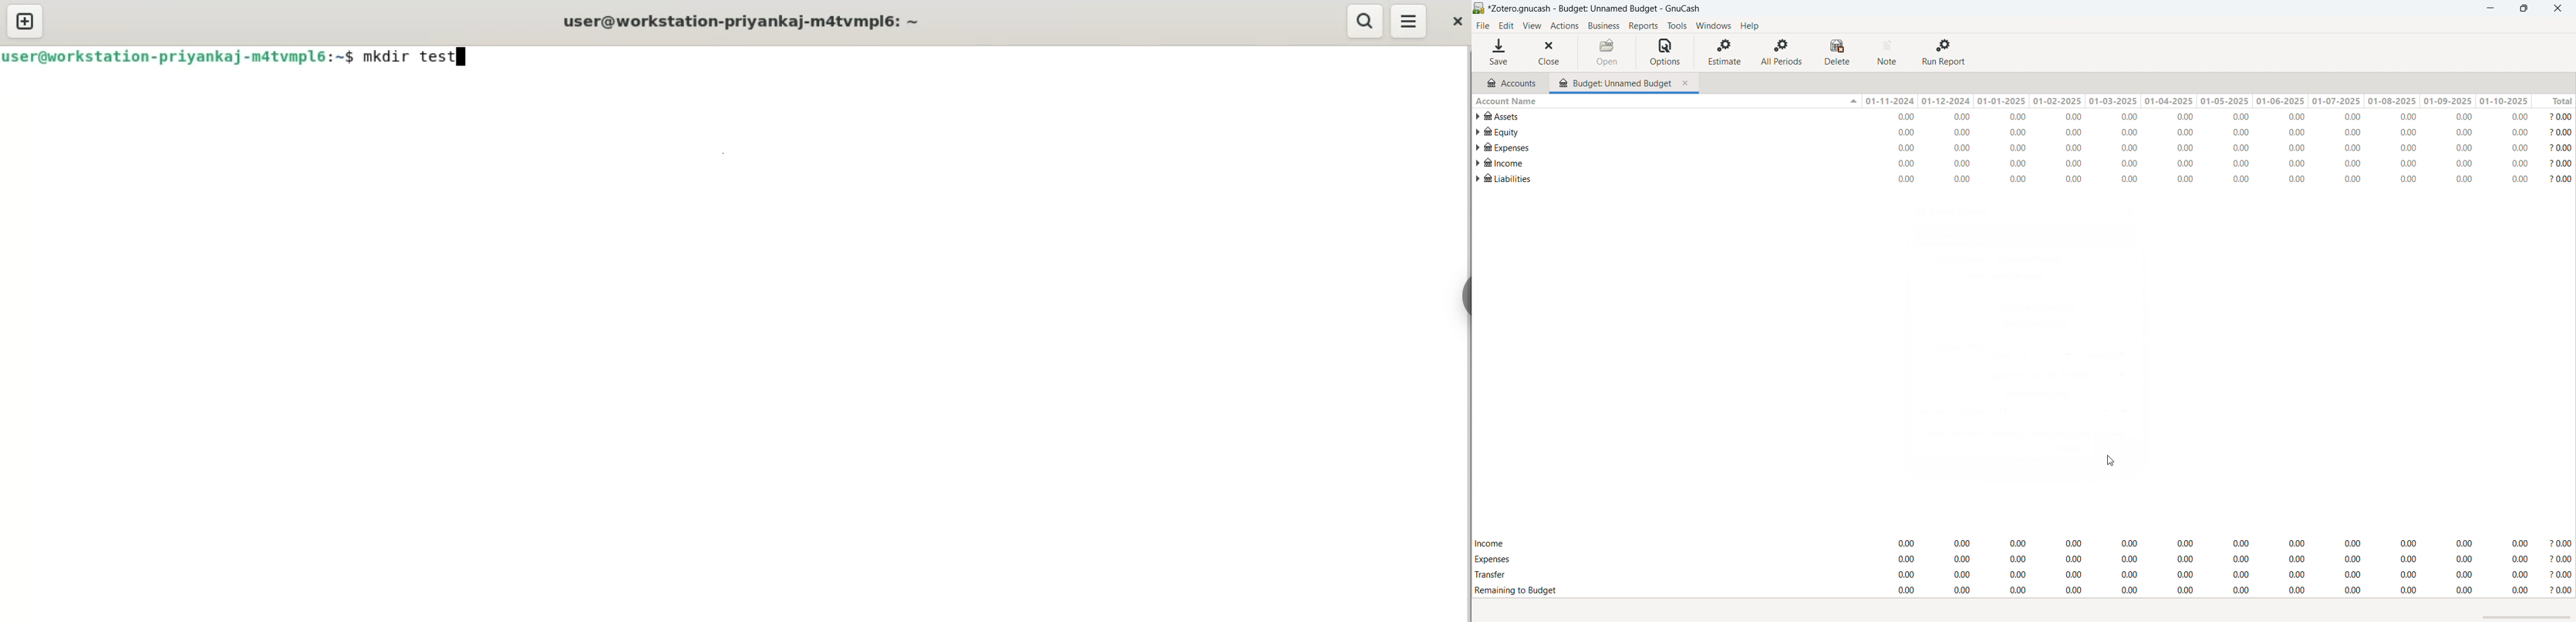 This screenshot has width=2576, height=644. Describe the element at coordinates (1726, 51) in the screenshot. I see `estimate` at that location.